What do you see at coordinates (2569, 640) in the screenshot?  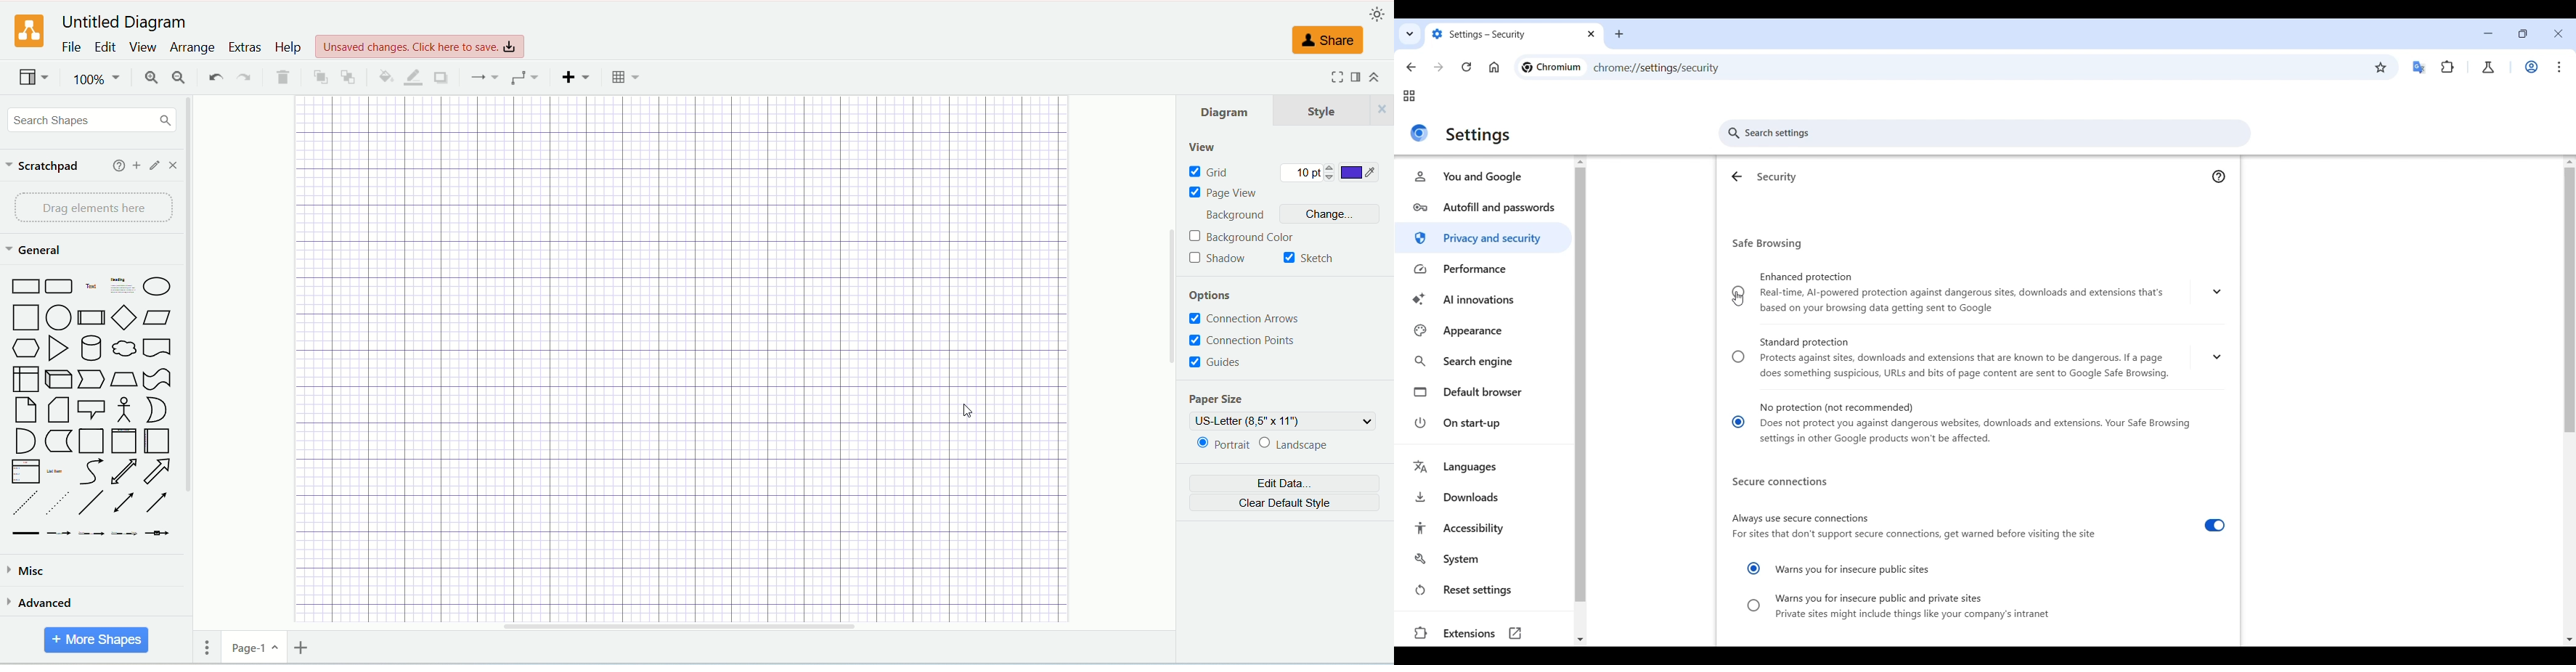 I see `Quick slide to bottom` at bounding box center [2569, 640].